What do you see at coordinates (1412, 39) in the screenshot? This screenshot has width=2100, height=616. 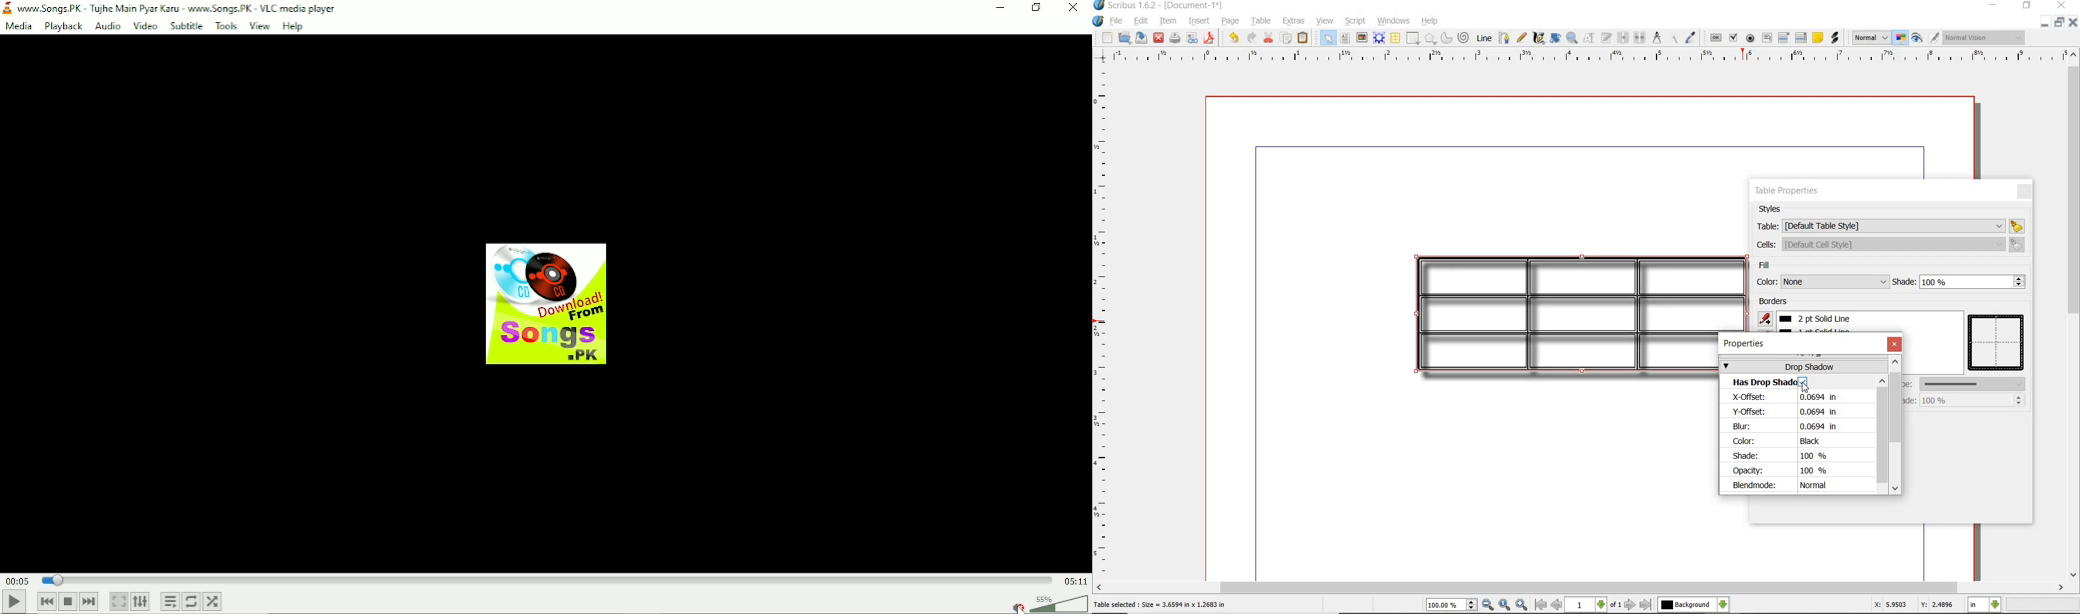 I see `shape` at bounding box center [1412, 39].